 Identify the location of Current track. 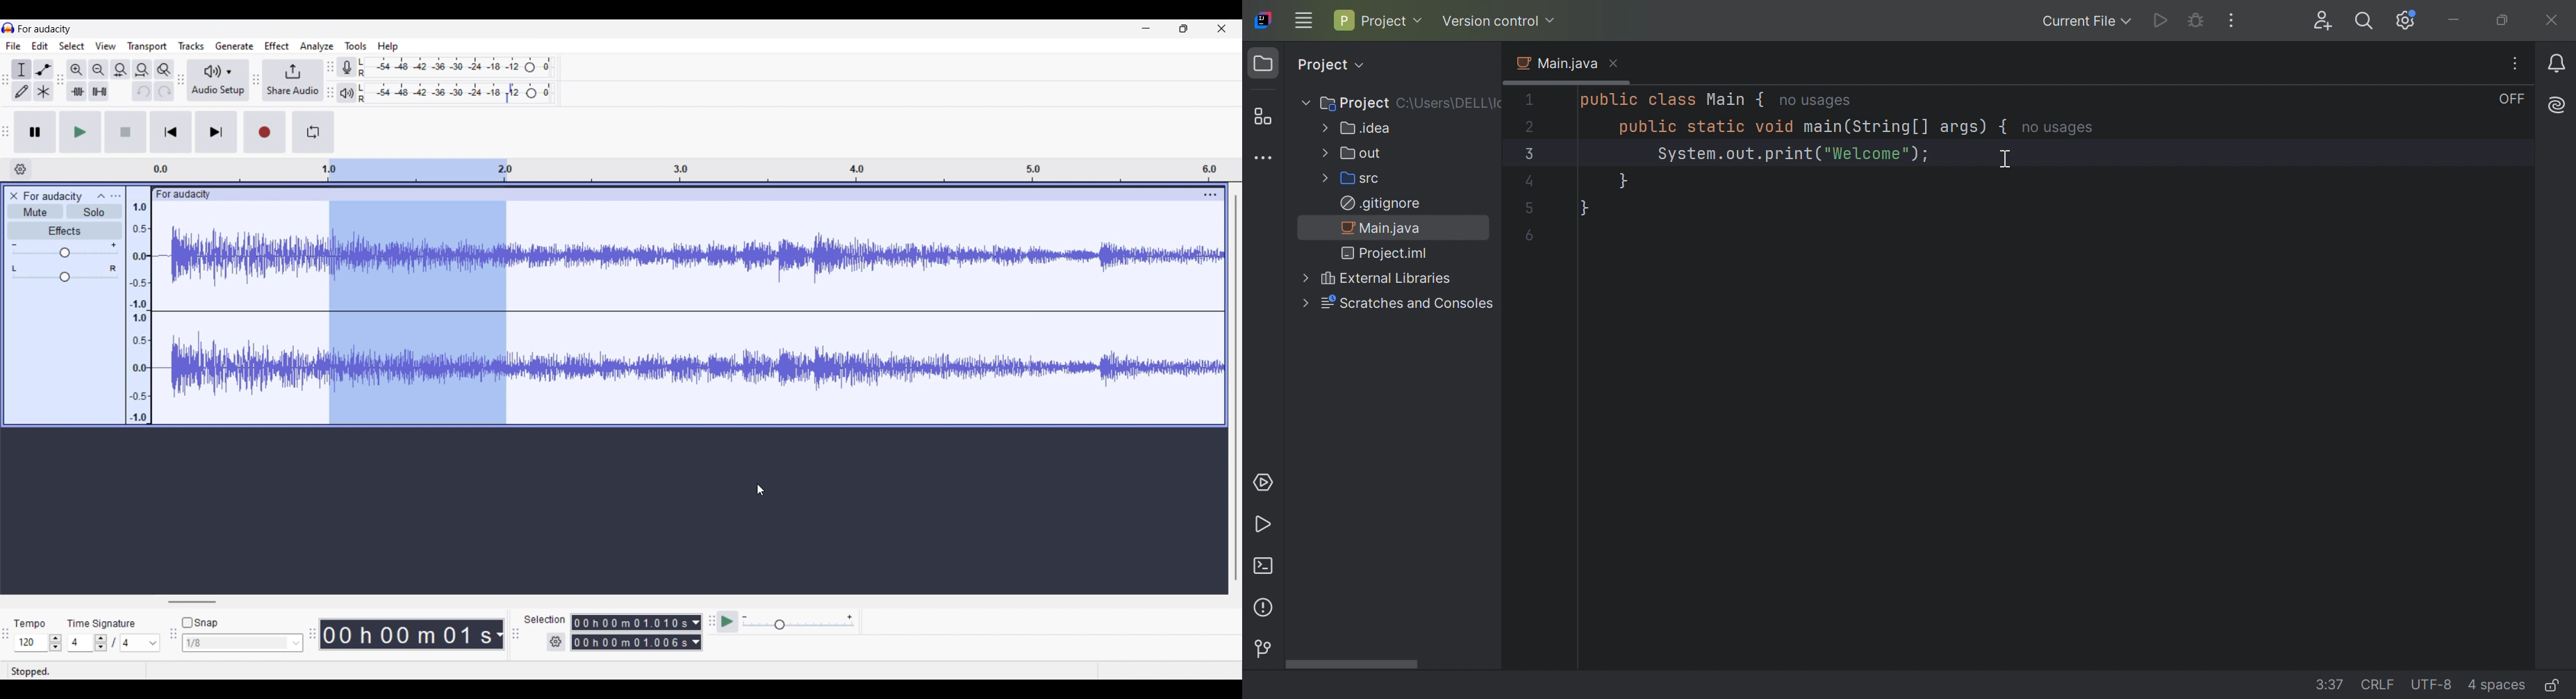
(238, 307).